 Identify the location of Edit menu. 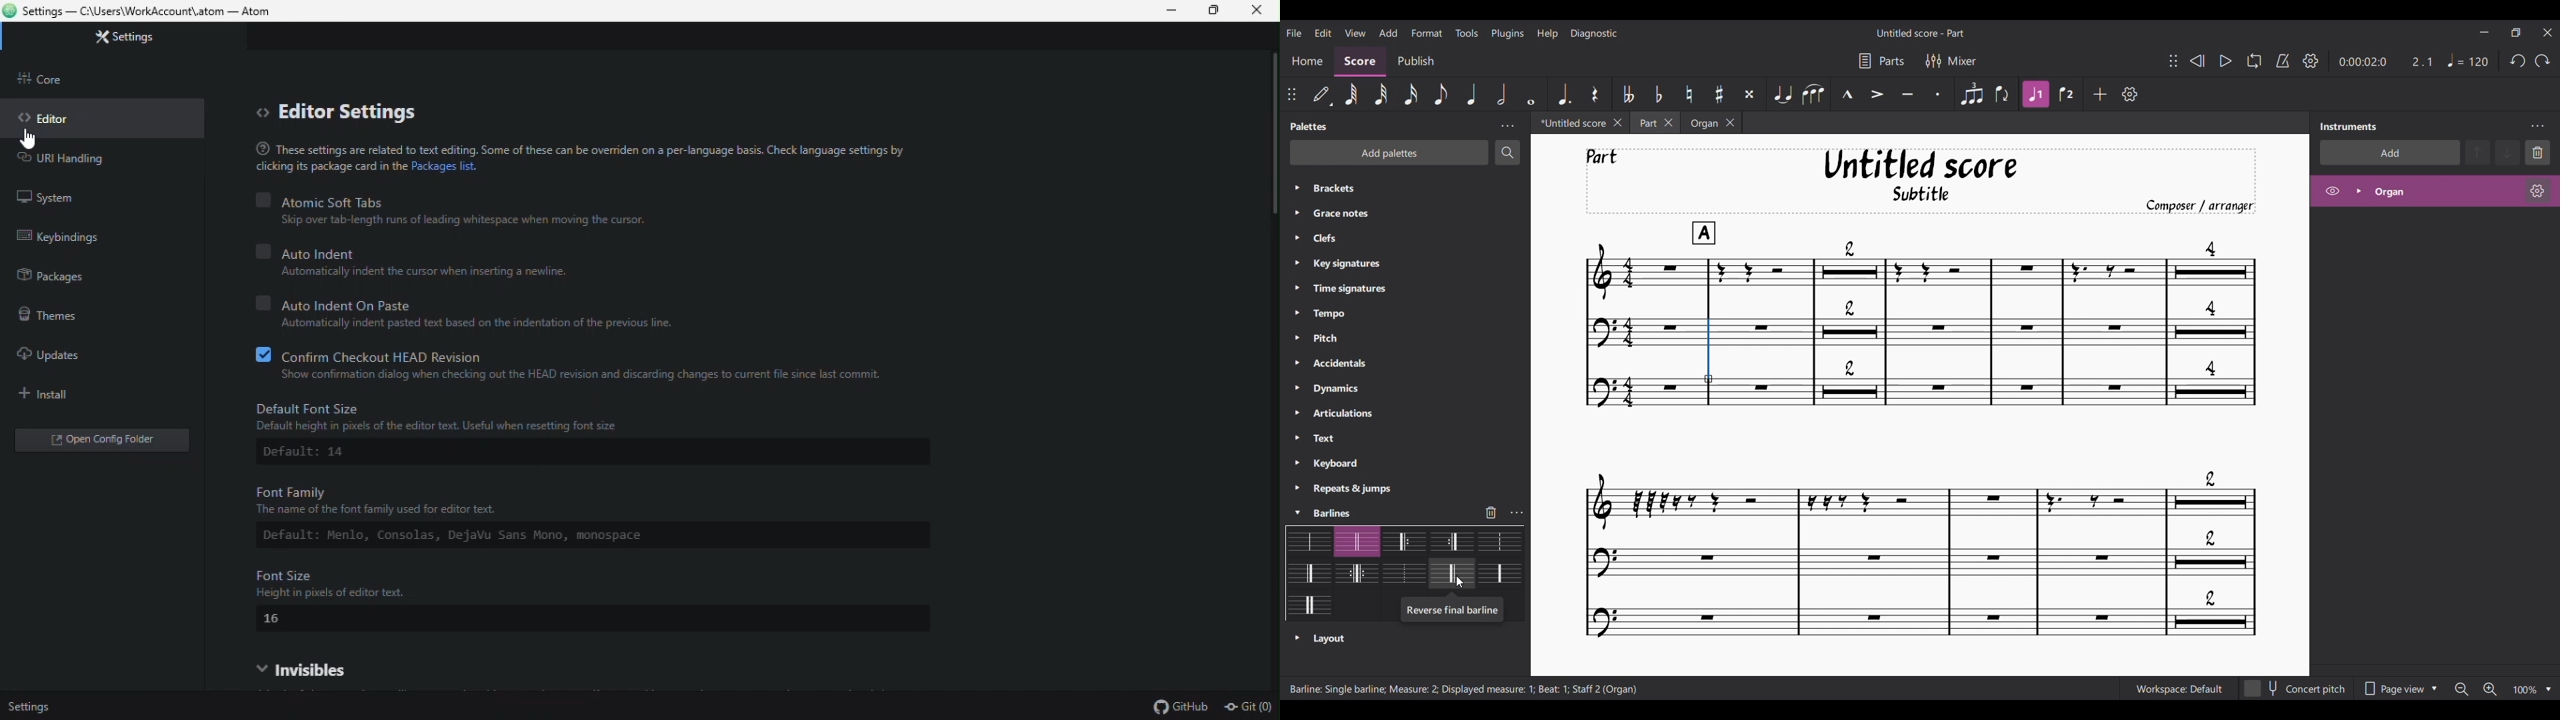
(1323, 32).